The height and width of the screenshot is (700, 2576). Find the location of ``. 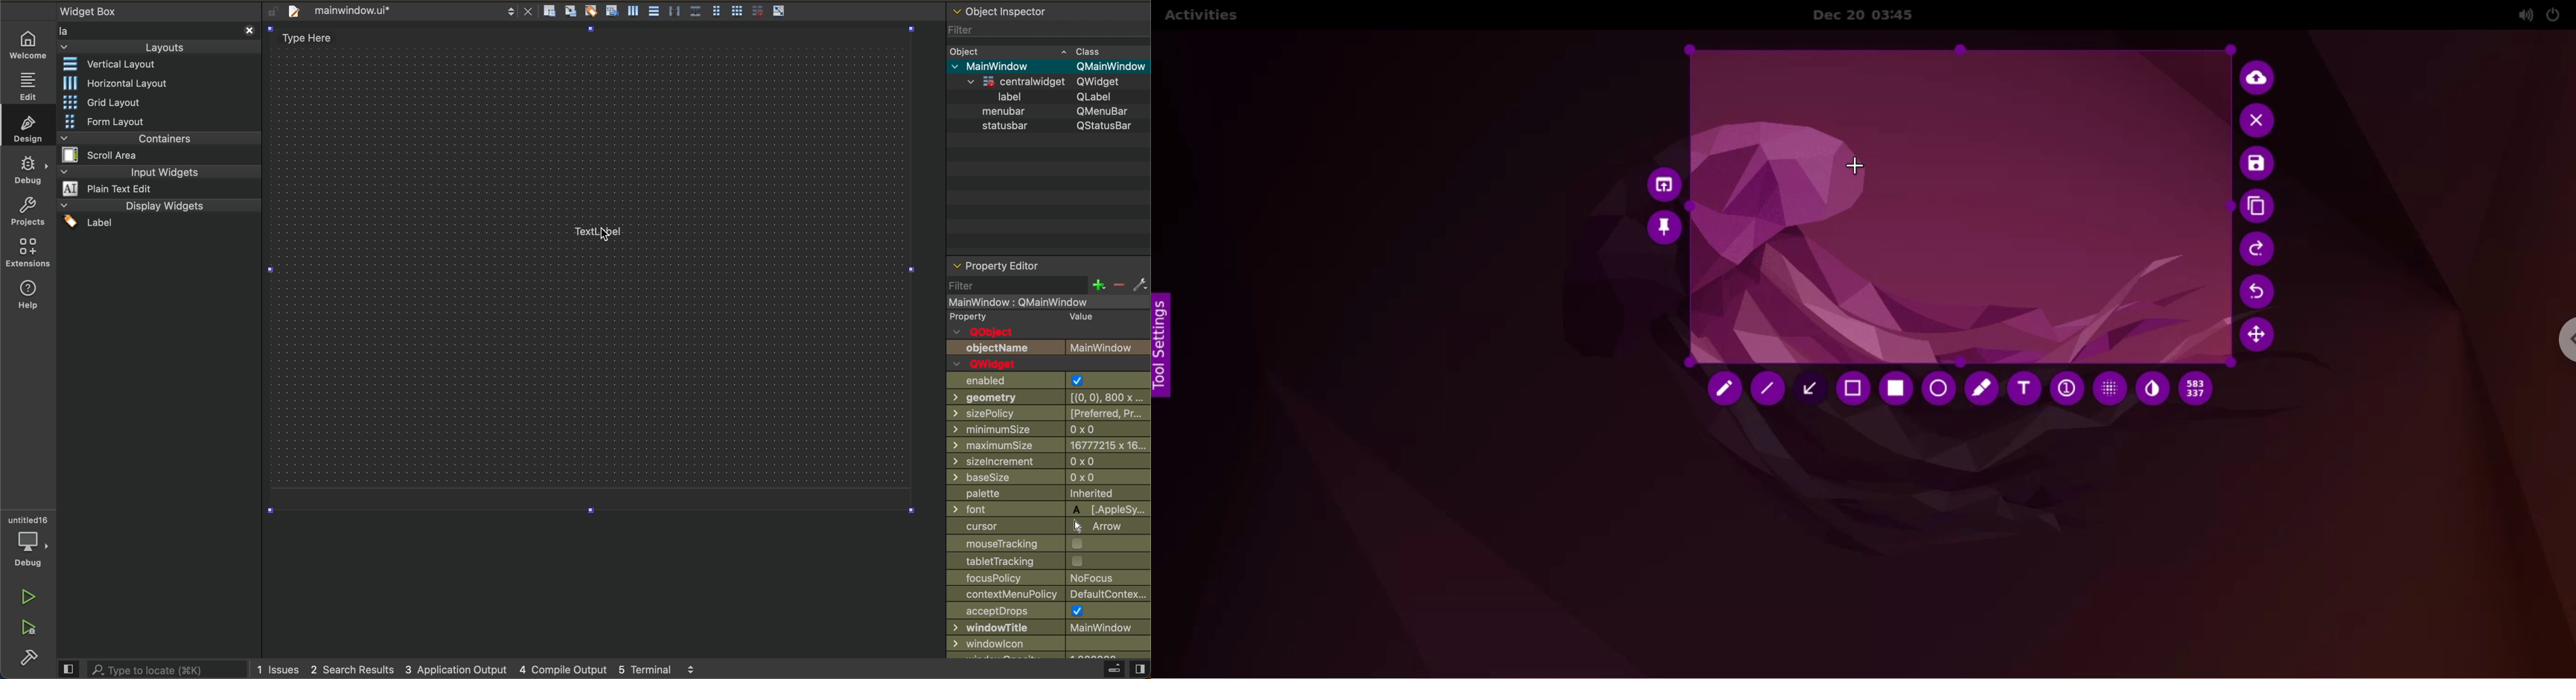

 is located at coordinates (1049, 629).